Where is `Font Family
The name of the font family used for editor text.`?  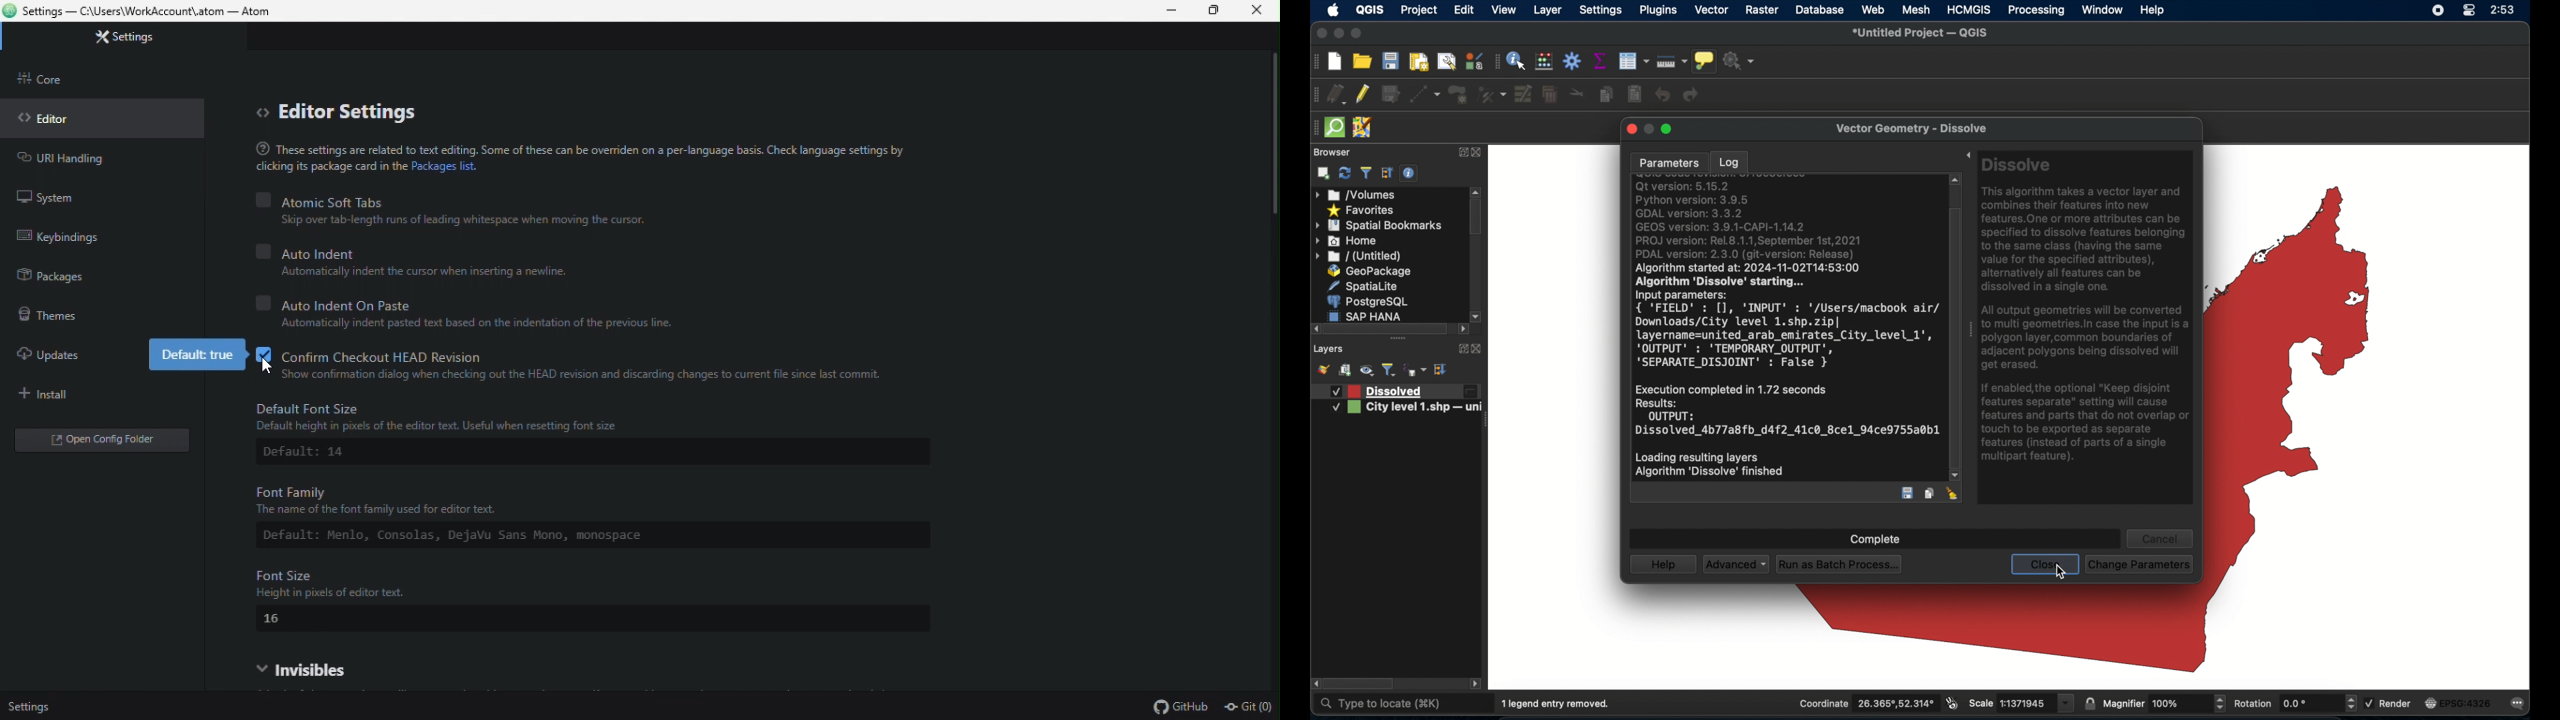
Font Family
The name of the font family used for editor text. is located at coordinates (527, 498).